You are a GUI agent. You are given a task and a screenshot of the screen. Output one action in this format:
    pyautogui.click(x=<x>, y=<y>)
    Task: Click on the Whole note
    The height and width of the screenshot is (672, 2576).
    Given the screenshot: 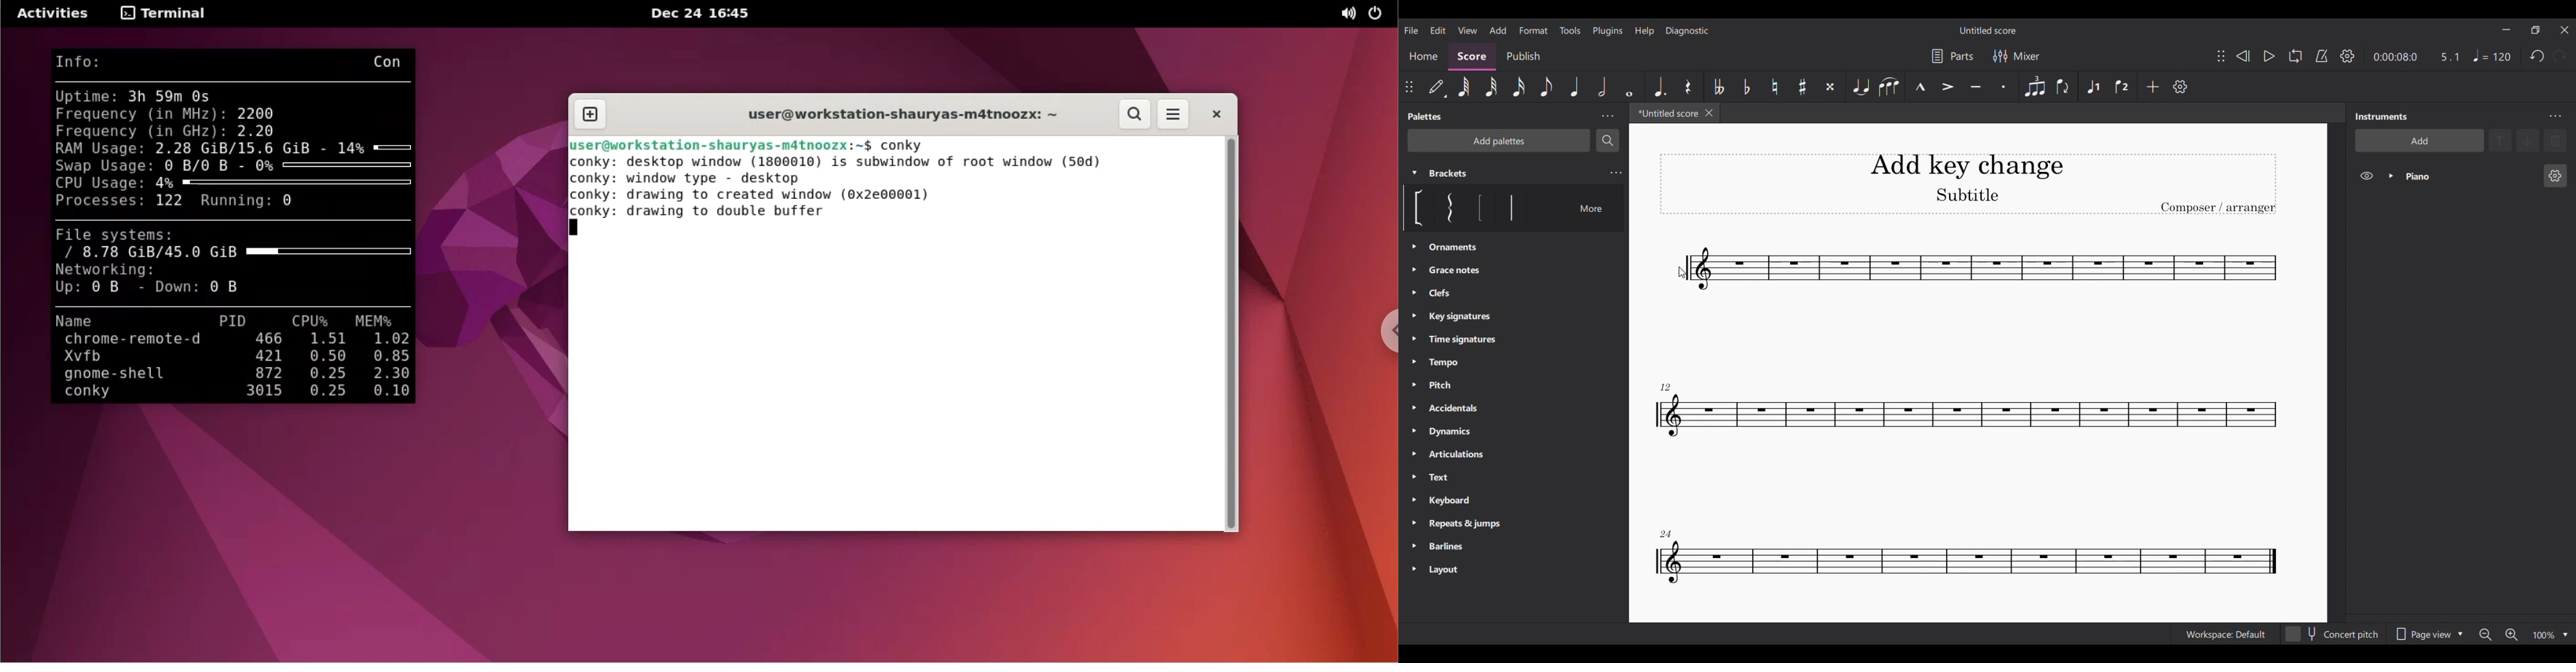 What is the action you would take?
    pyautogui.click(x=1629, y=87)
    